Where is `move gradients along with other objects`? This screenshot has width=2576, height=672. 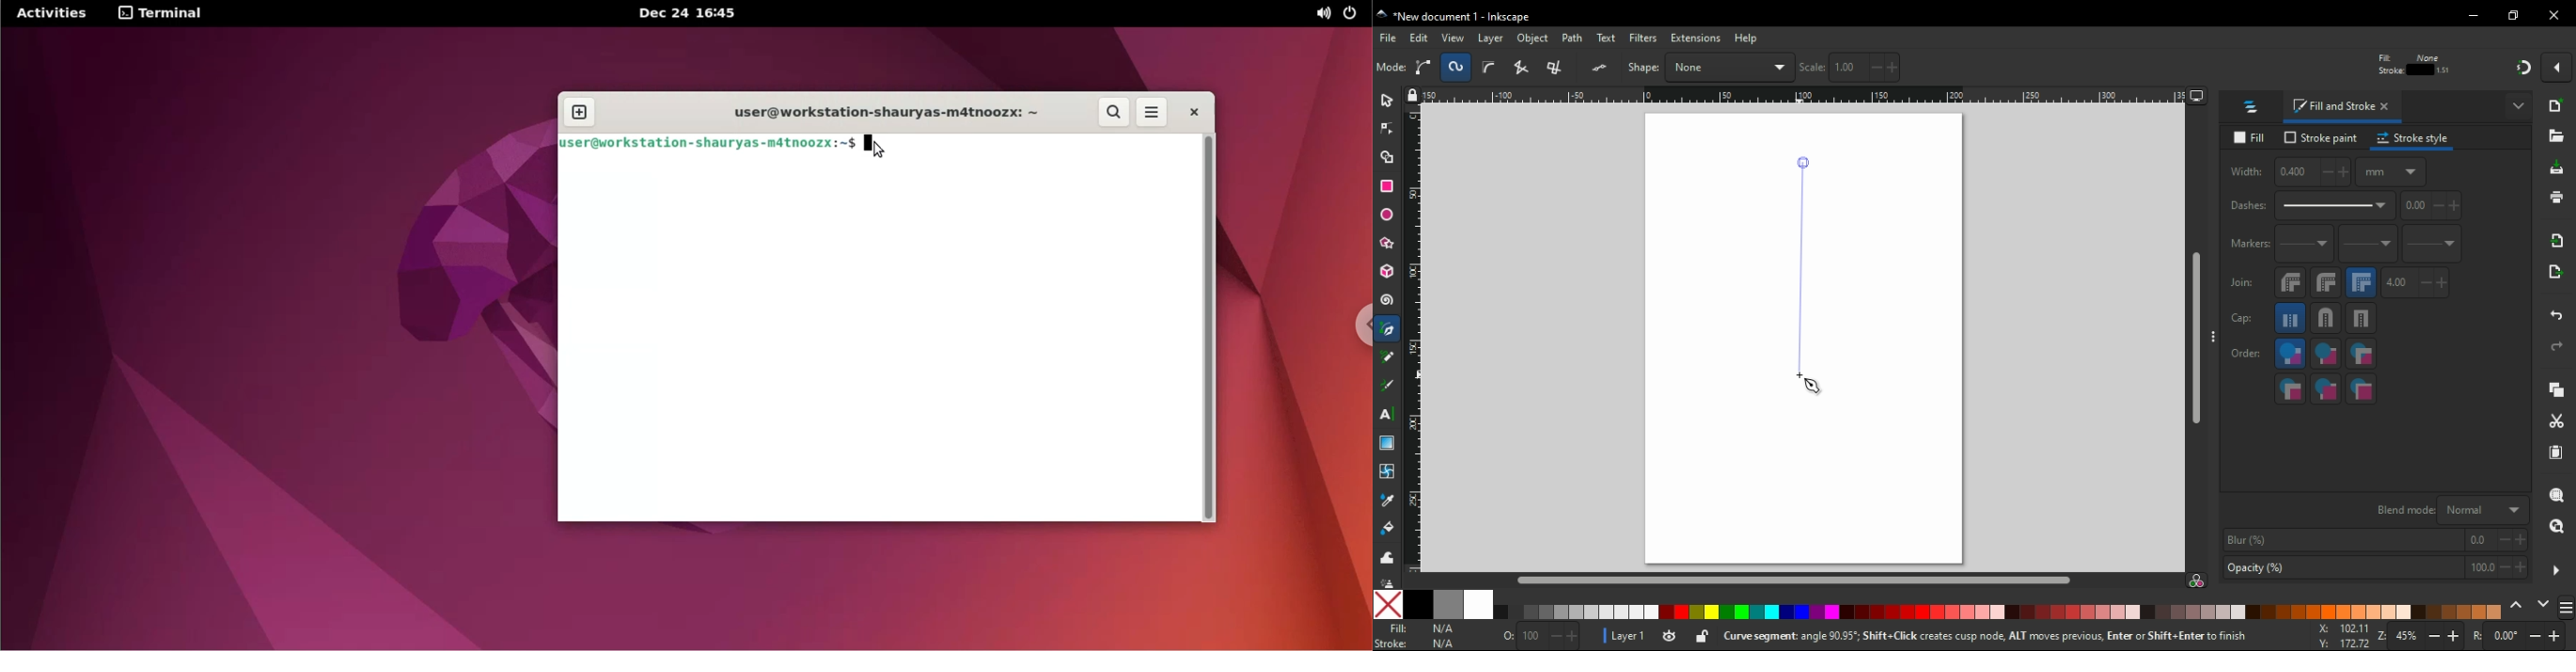
move gradients along with other objects is located at coordinates (2446, 68).